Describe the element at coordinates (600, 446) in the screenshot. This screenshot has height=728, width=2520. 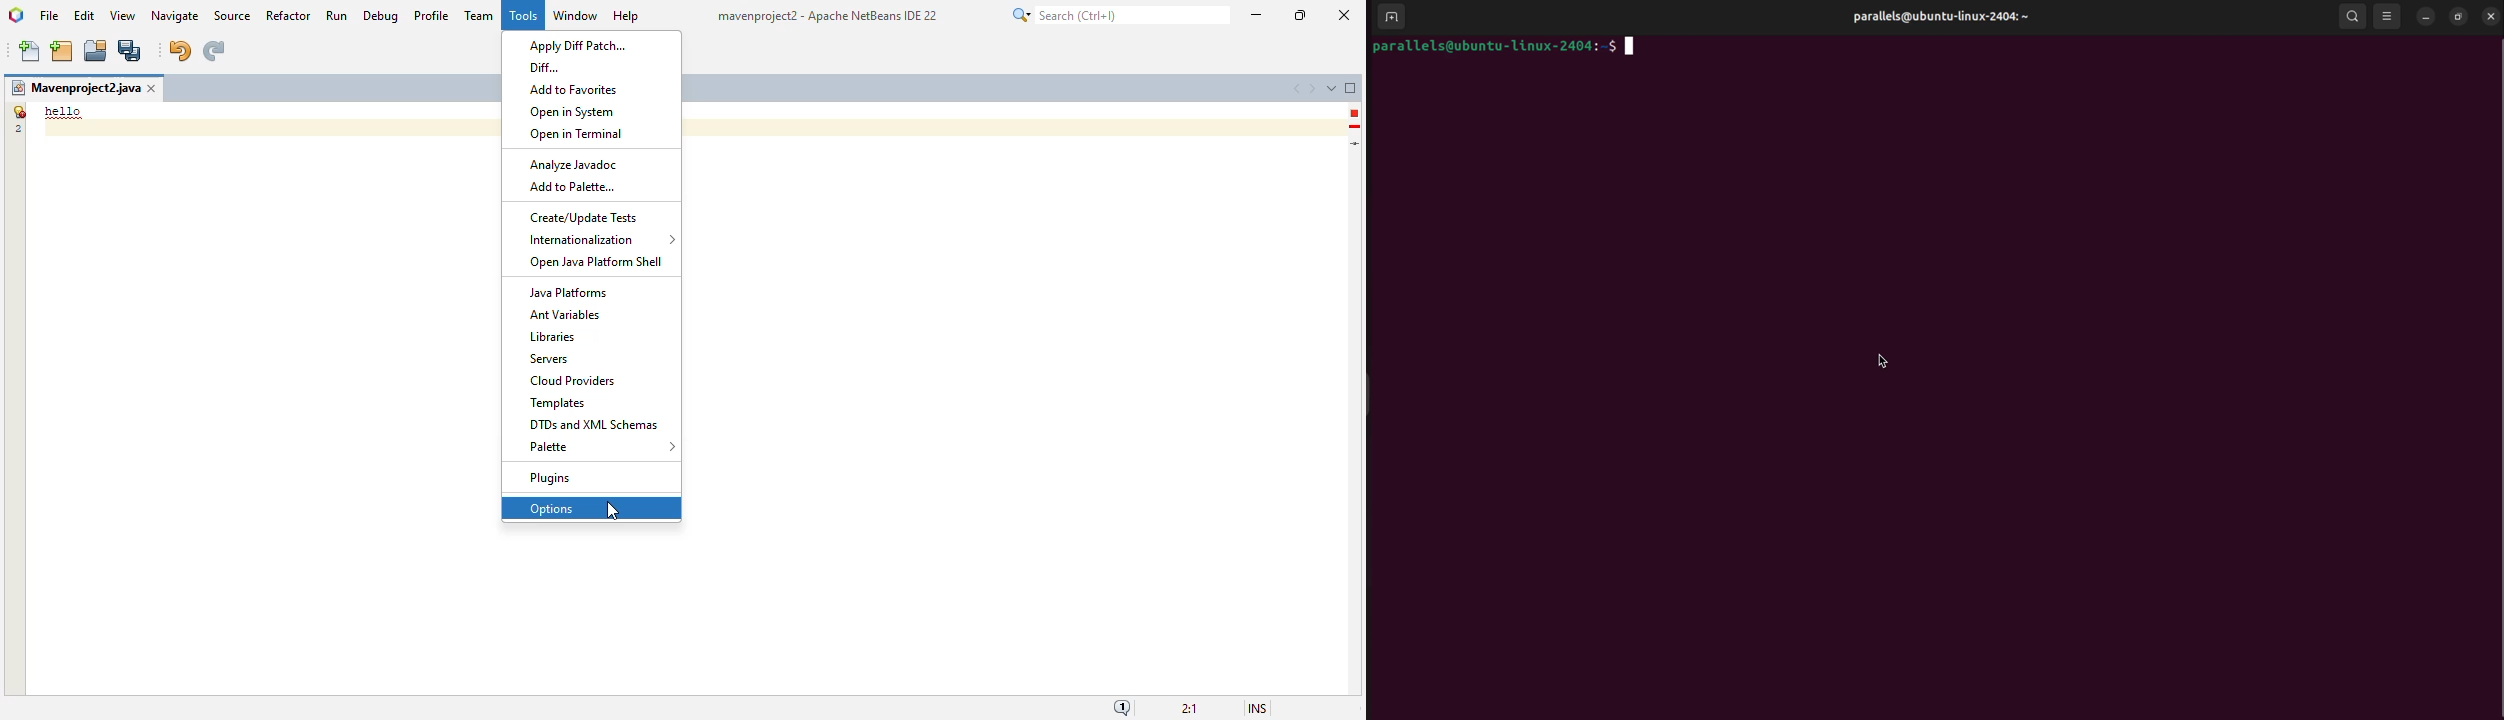
I see `palette` at that location.